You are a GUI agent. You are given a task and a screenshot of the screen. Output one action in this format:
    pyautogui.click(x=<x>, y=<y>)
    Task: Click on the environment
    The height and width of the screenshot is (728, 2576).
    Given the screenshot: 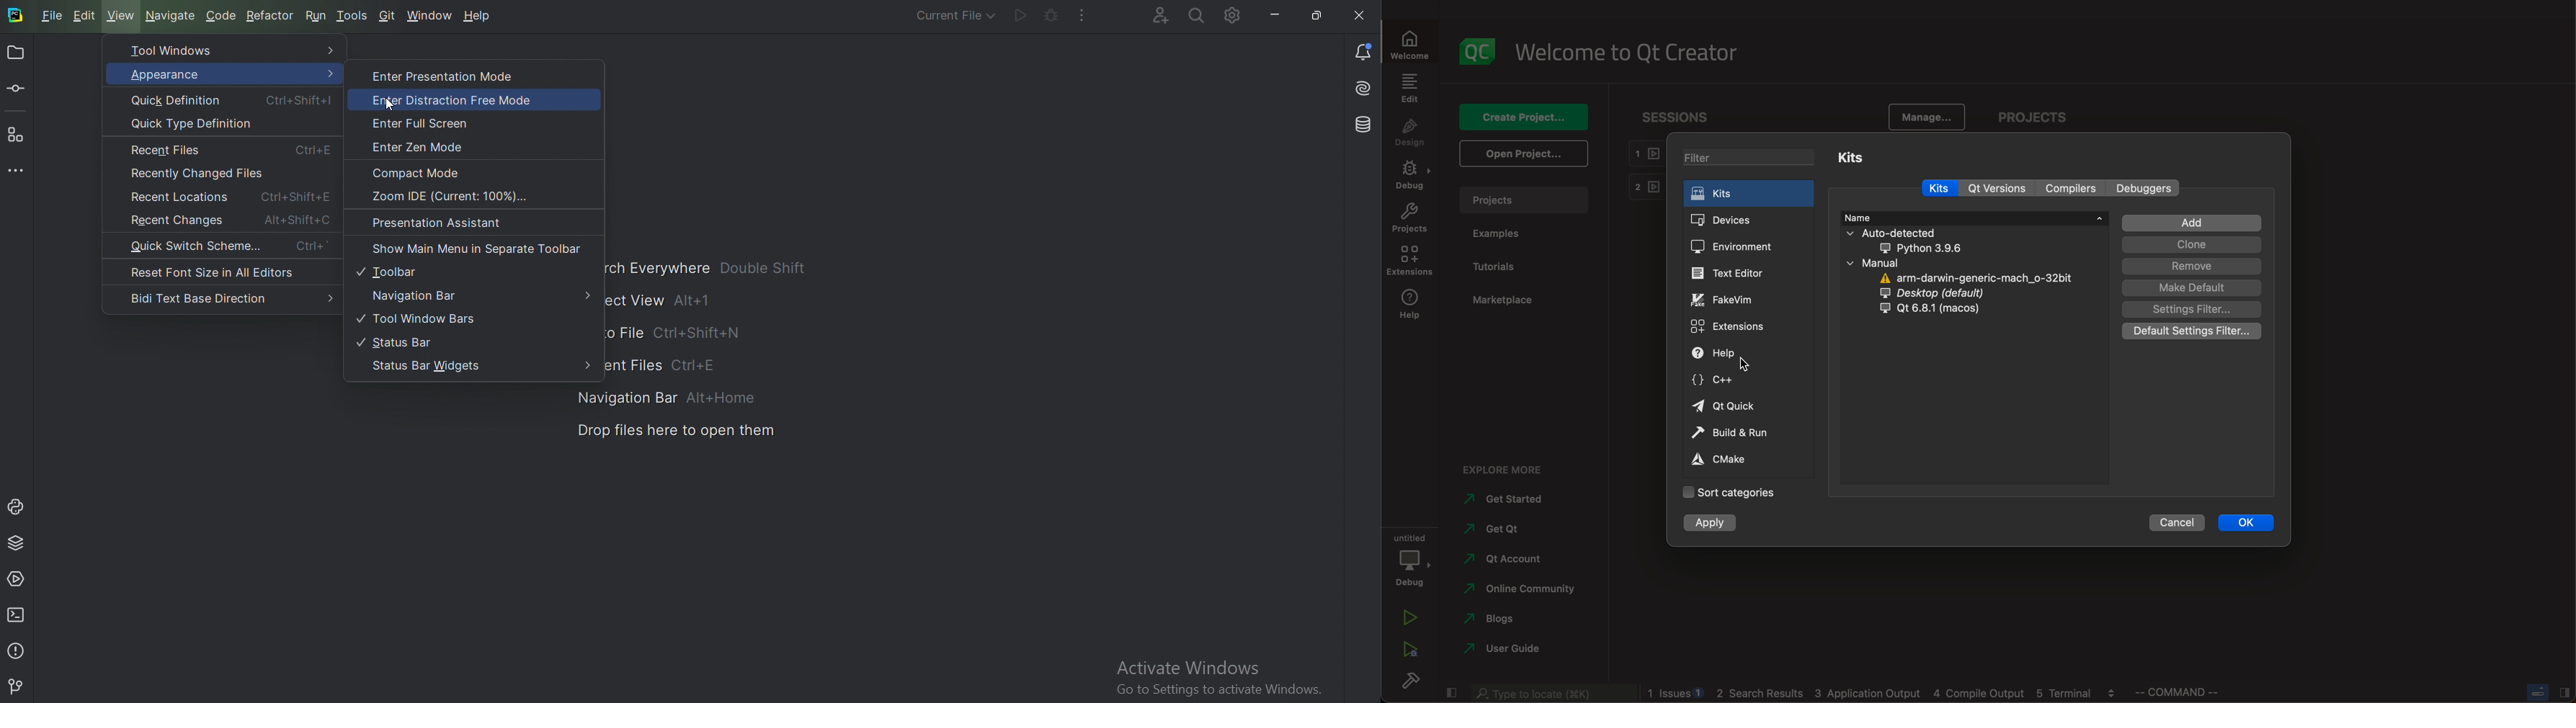 What is the action you would take?
    pyautogui.click(x=1741, y=246)
    